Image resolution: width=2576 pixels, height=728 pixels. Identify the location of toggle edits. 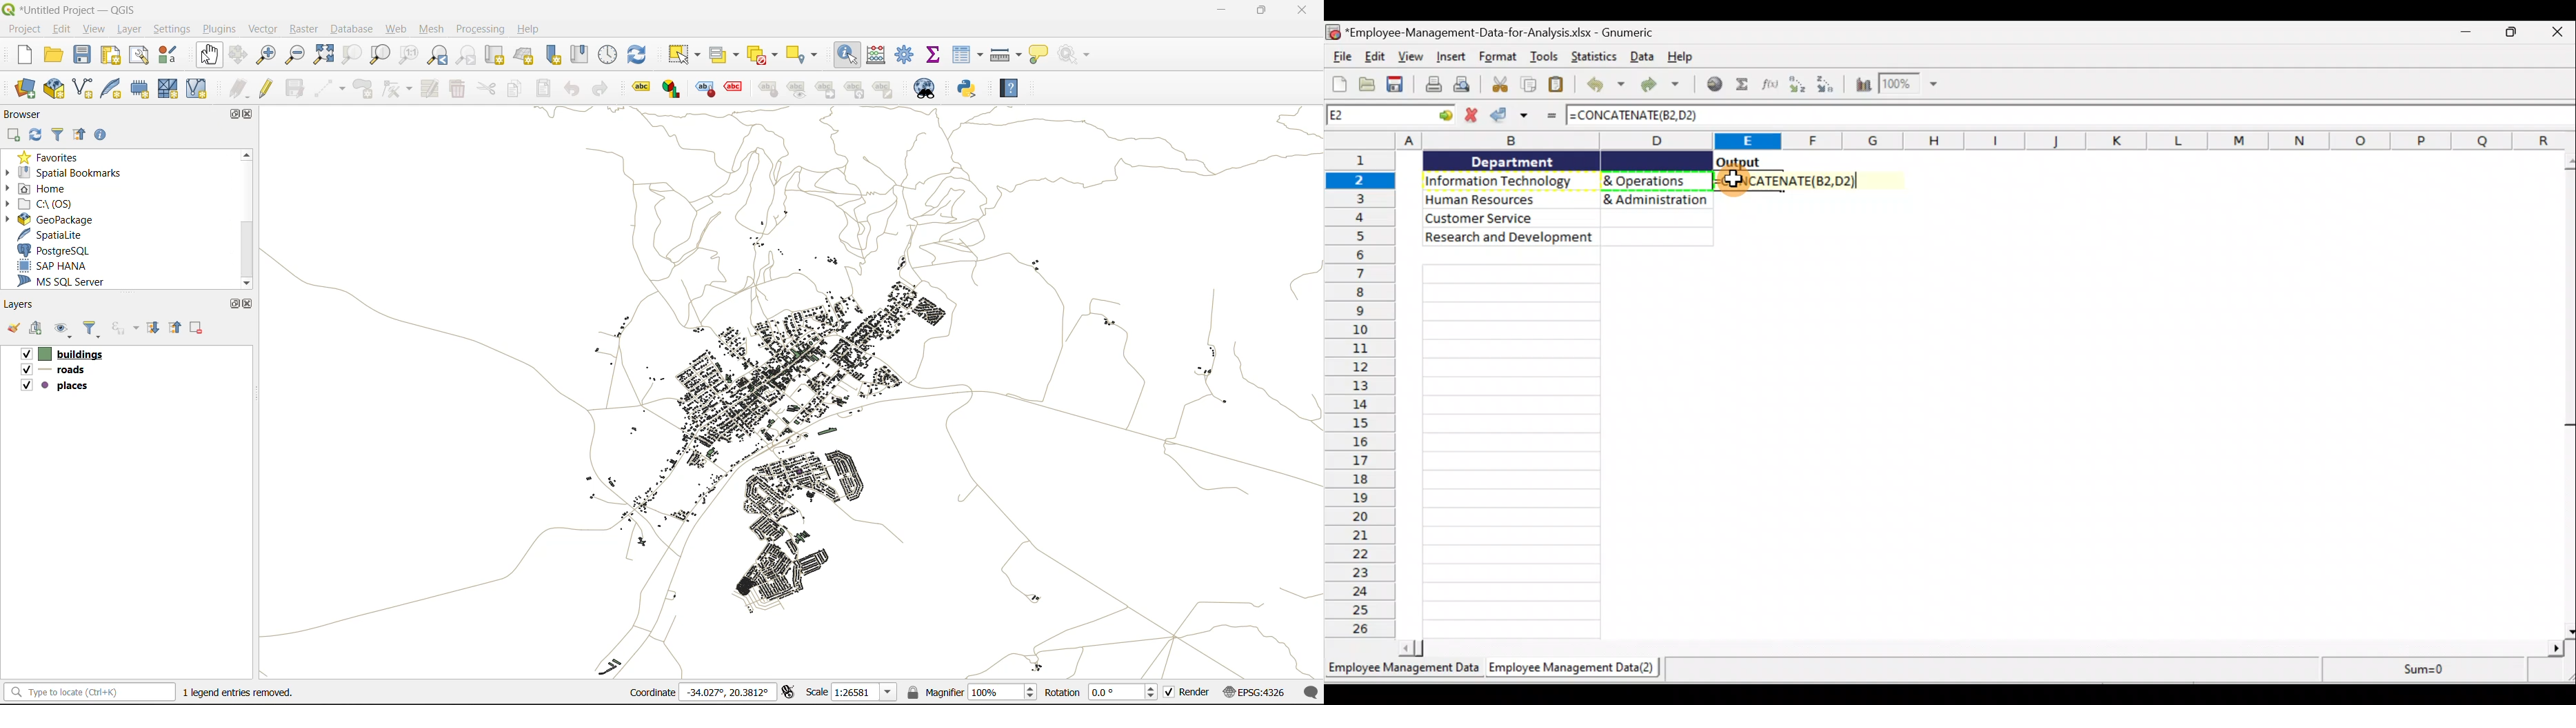
(267, 87).